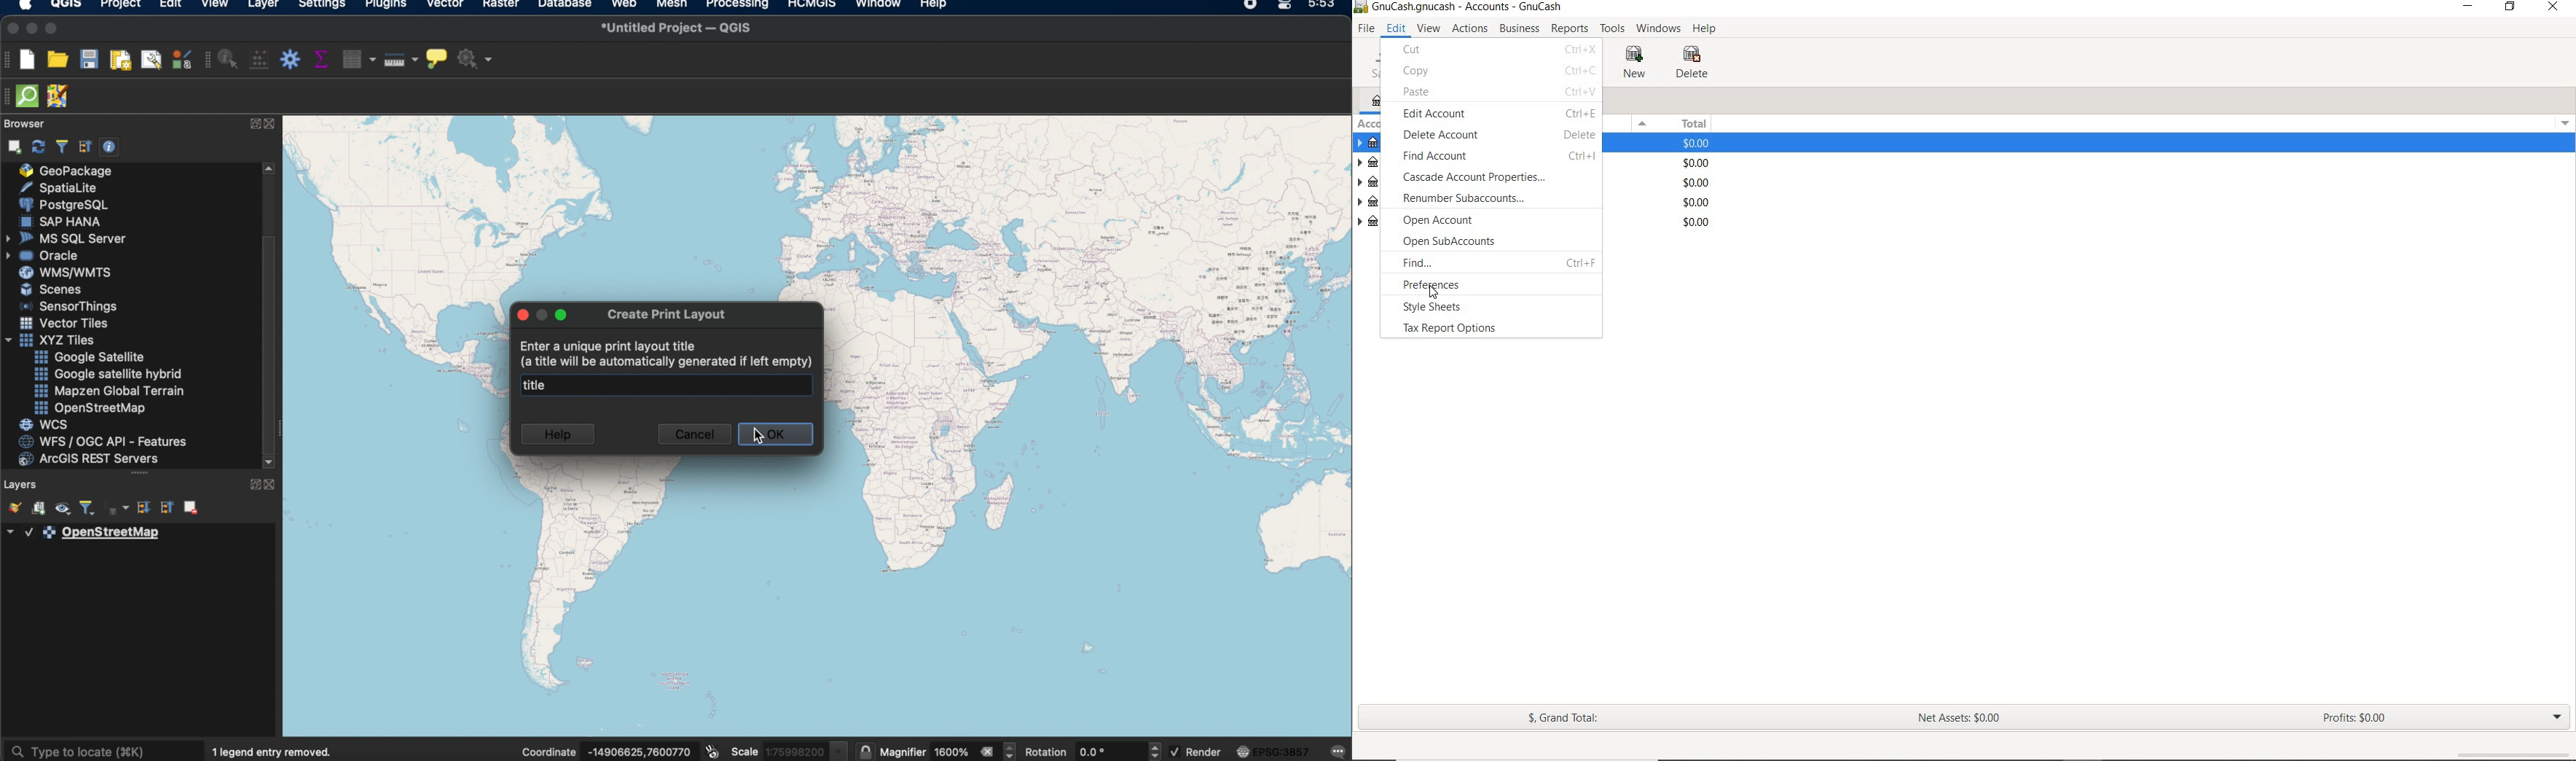 The height and width of the screenshot is (784, 2576). What do you see at coordinates (624, 6) in the screenshot?
I see `web` at bounding box center [624, 6].